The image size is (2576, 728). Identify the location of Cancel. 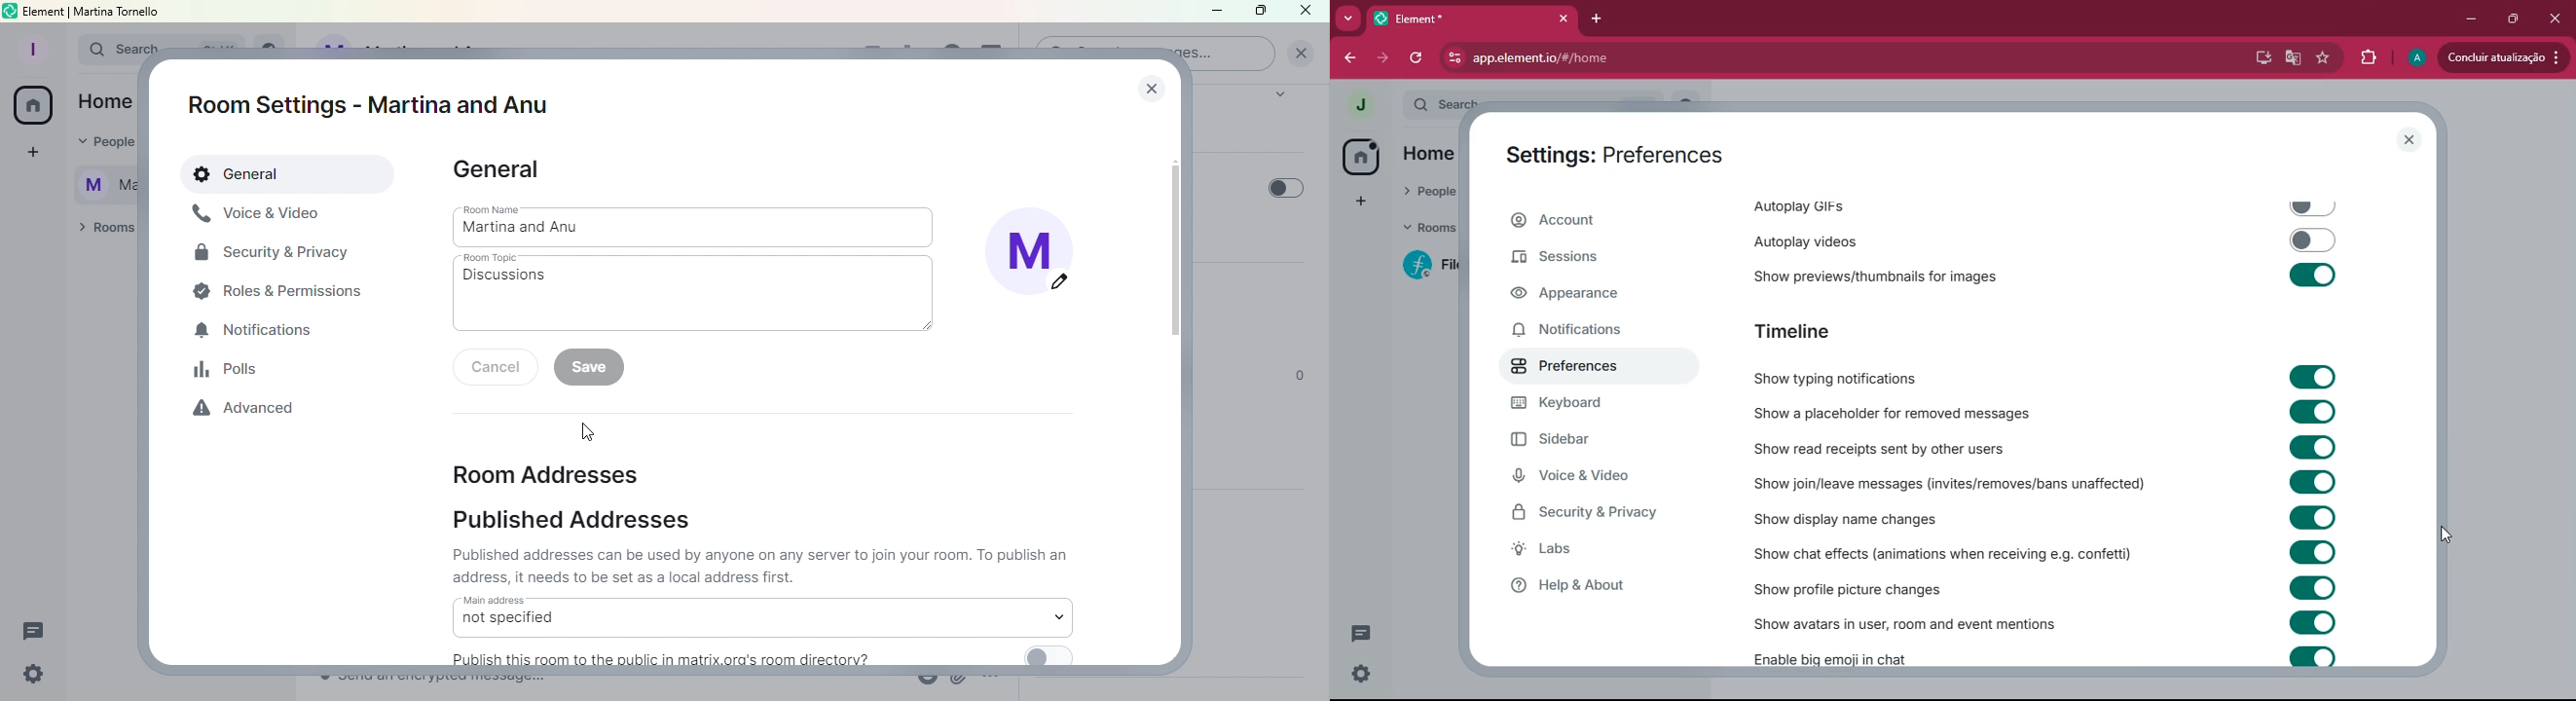
(499, 369).